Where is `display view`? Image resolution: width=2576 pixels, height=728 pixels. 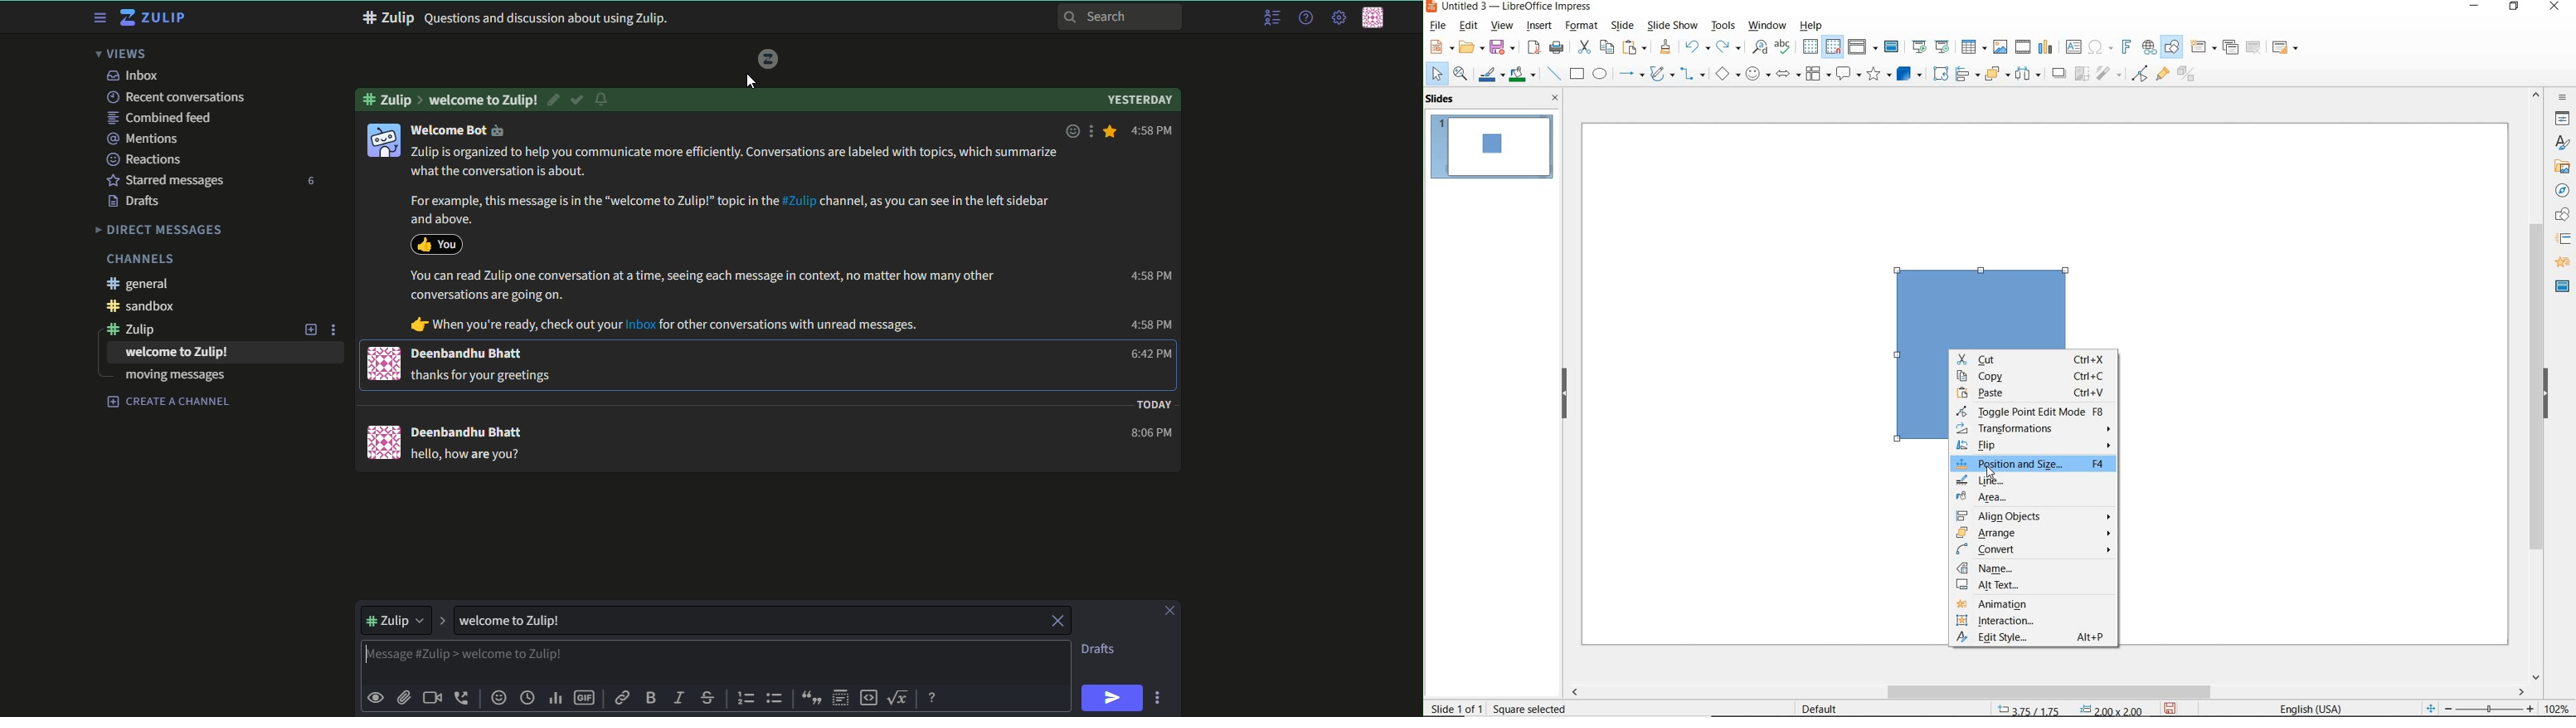
display view is located at coordinates (1863, 47).